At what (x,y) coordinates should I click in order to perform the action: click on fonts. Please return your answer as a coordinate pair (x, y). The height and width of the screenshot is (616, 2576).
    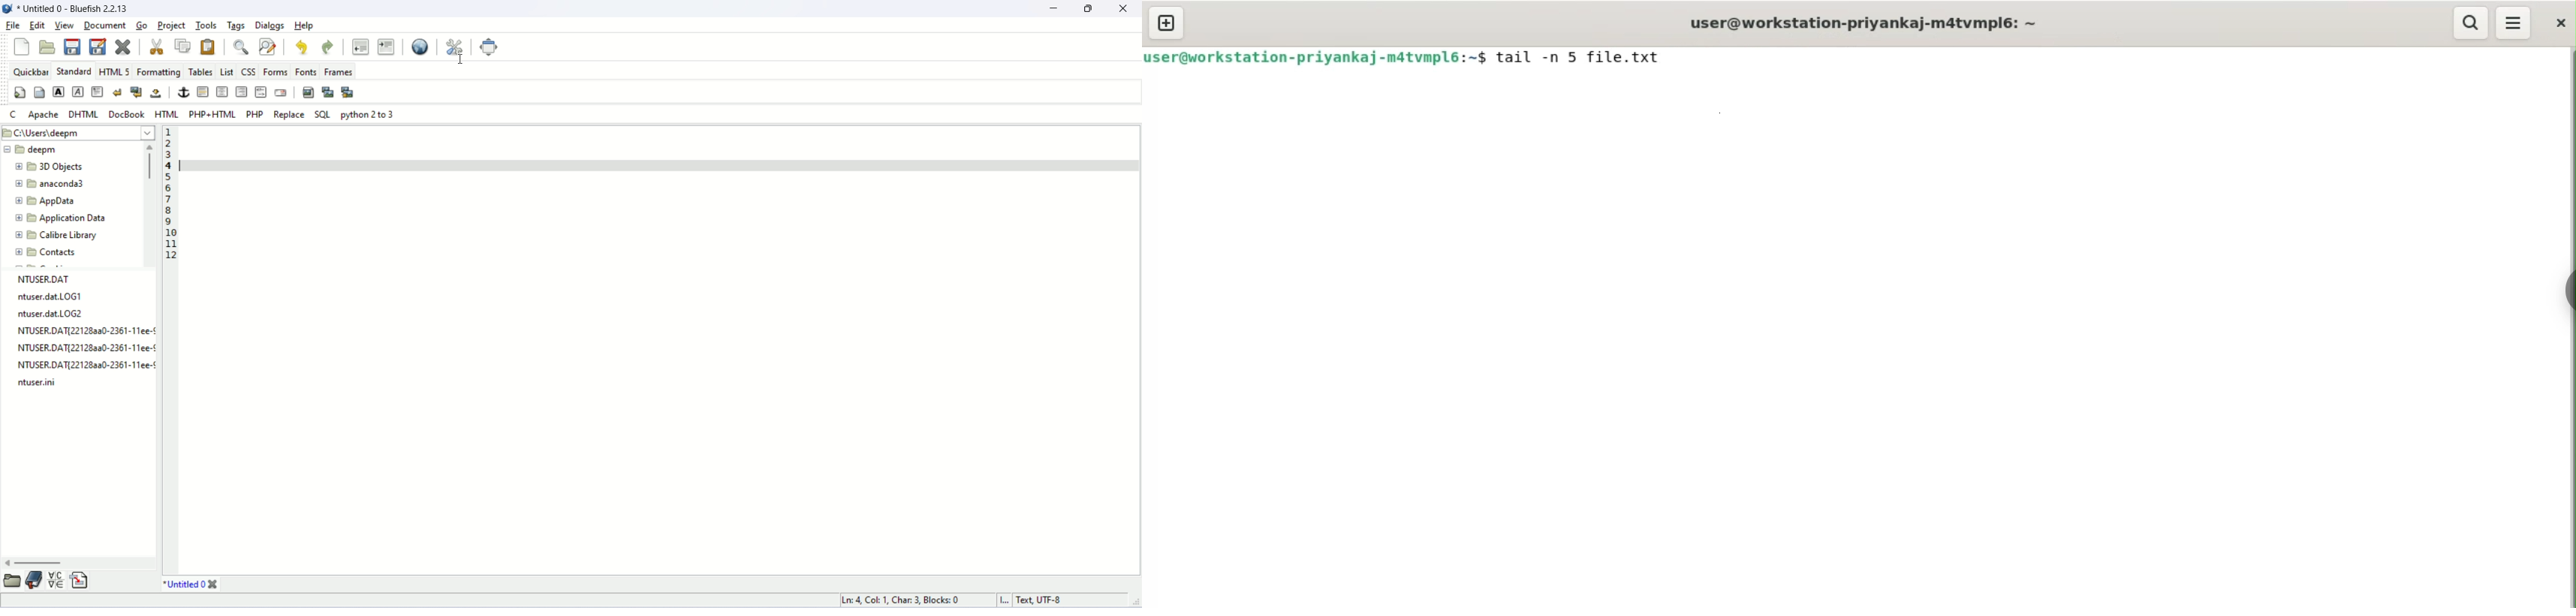
    Looking at the image, I should click on (307, 72).